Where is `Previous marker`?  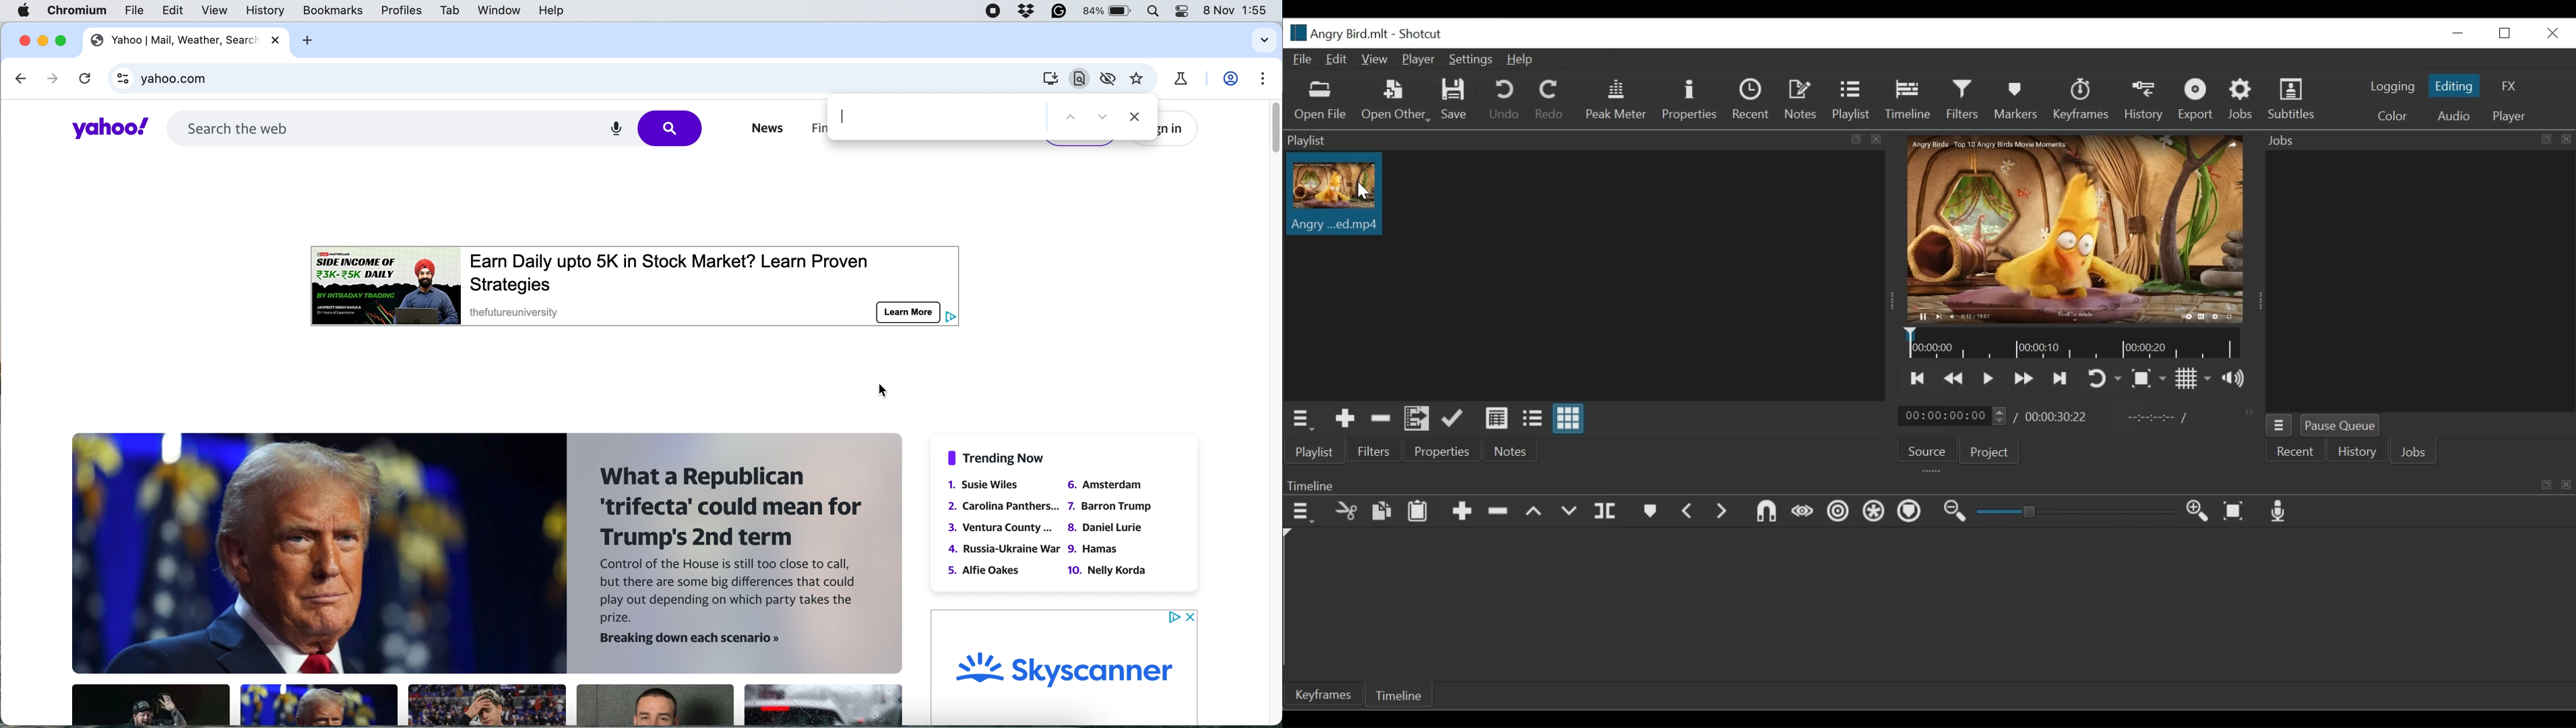 Previous marker is located at coordinates (1688, 512).